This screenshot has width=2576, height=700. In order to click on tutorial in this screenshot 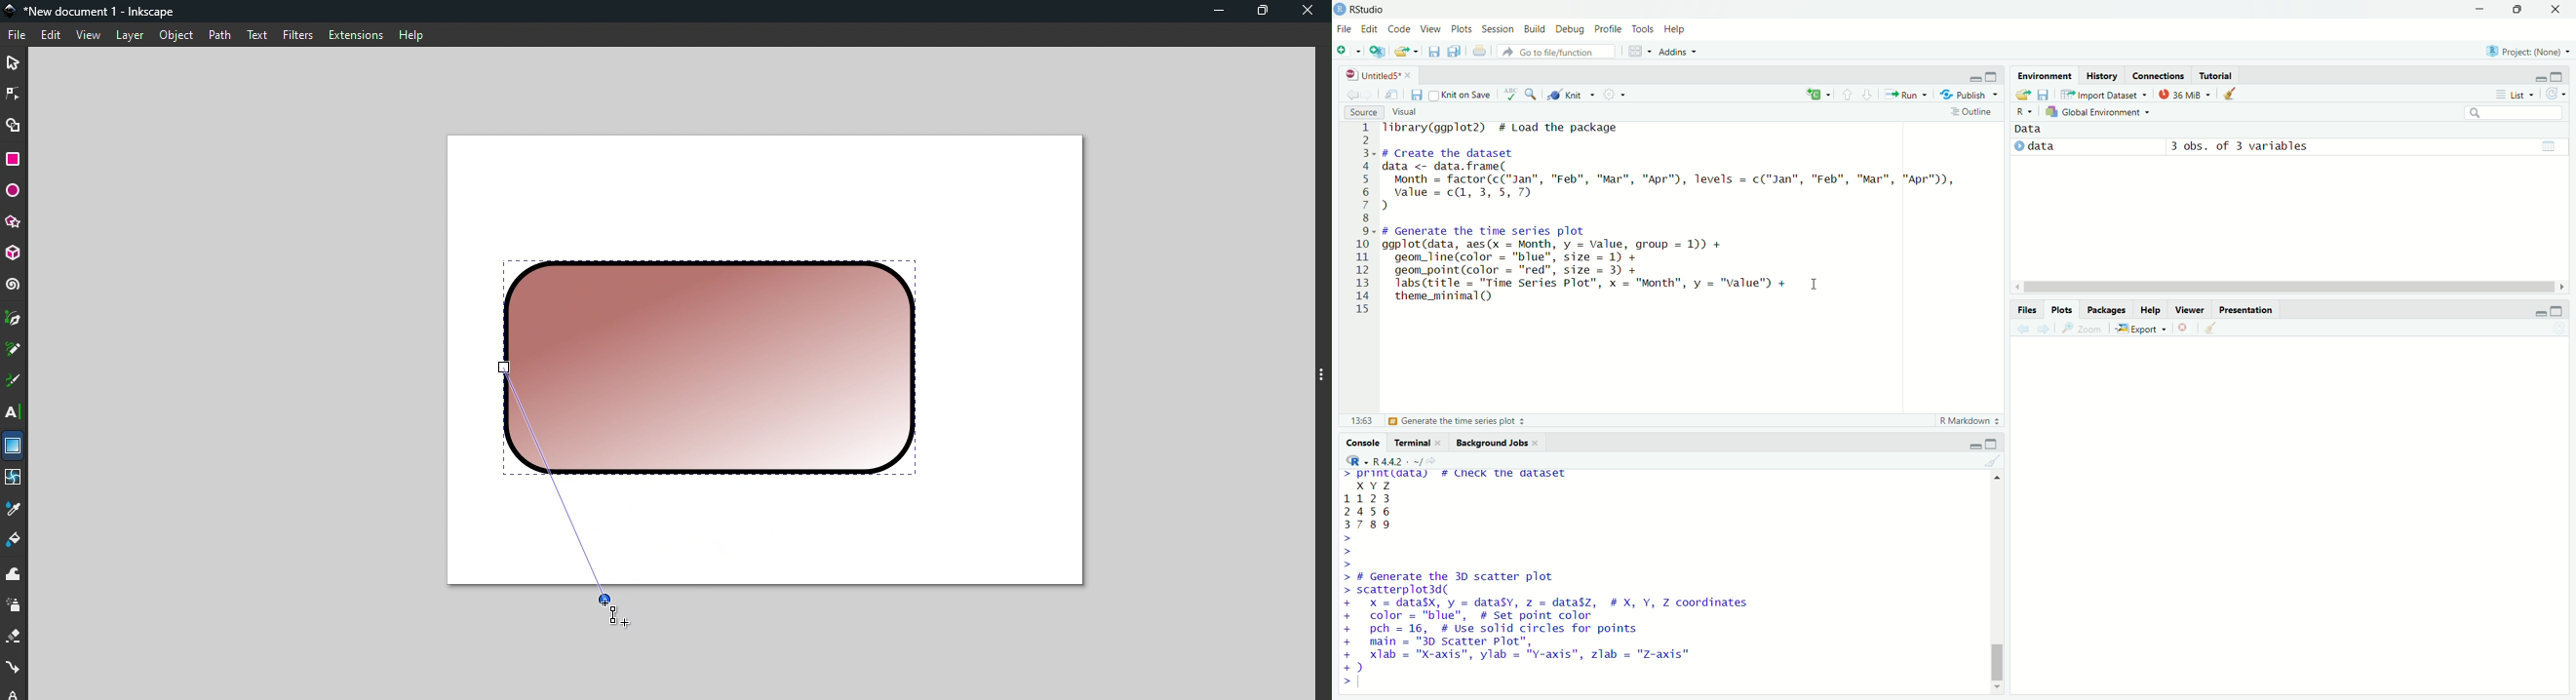, I will do `click(2217, 77)`.